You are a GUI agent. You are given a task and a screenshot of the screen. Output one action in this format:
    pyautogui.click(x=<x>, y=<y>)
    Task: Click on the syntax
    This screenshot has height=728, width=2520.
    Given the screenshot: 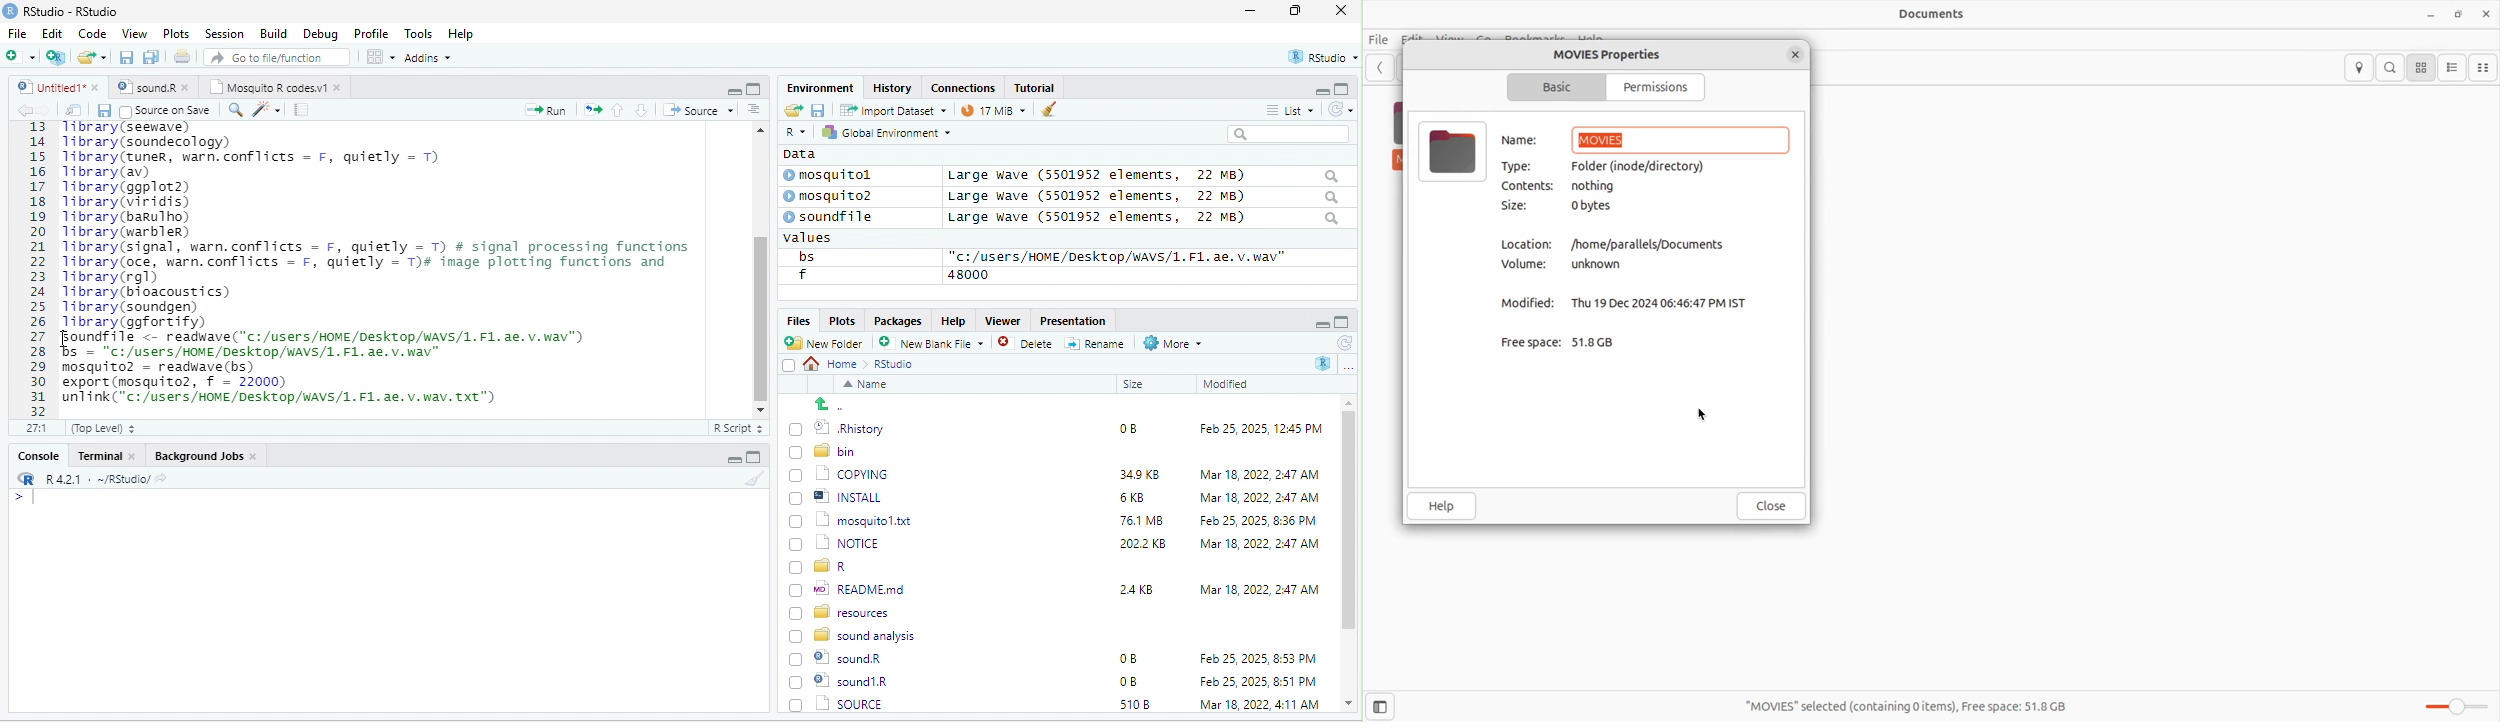 What is the action you would take?
    pyautogui.click(x=20, y=500)
    